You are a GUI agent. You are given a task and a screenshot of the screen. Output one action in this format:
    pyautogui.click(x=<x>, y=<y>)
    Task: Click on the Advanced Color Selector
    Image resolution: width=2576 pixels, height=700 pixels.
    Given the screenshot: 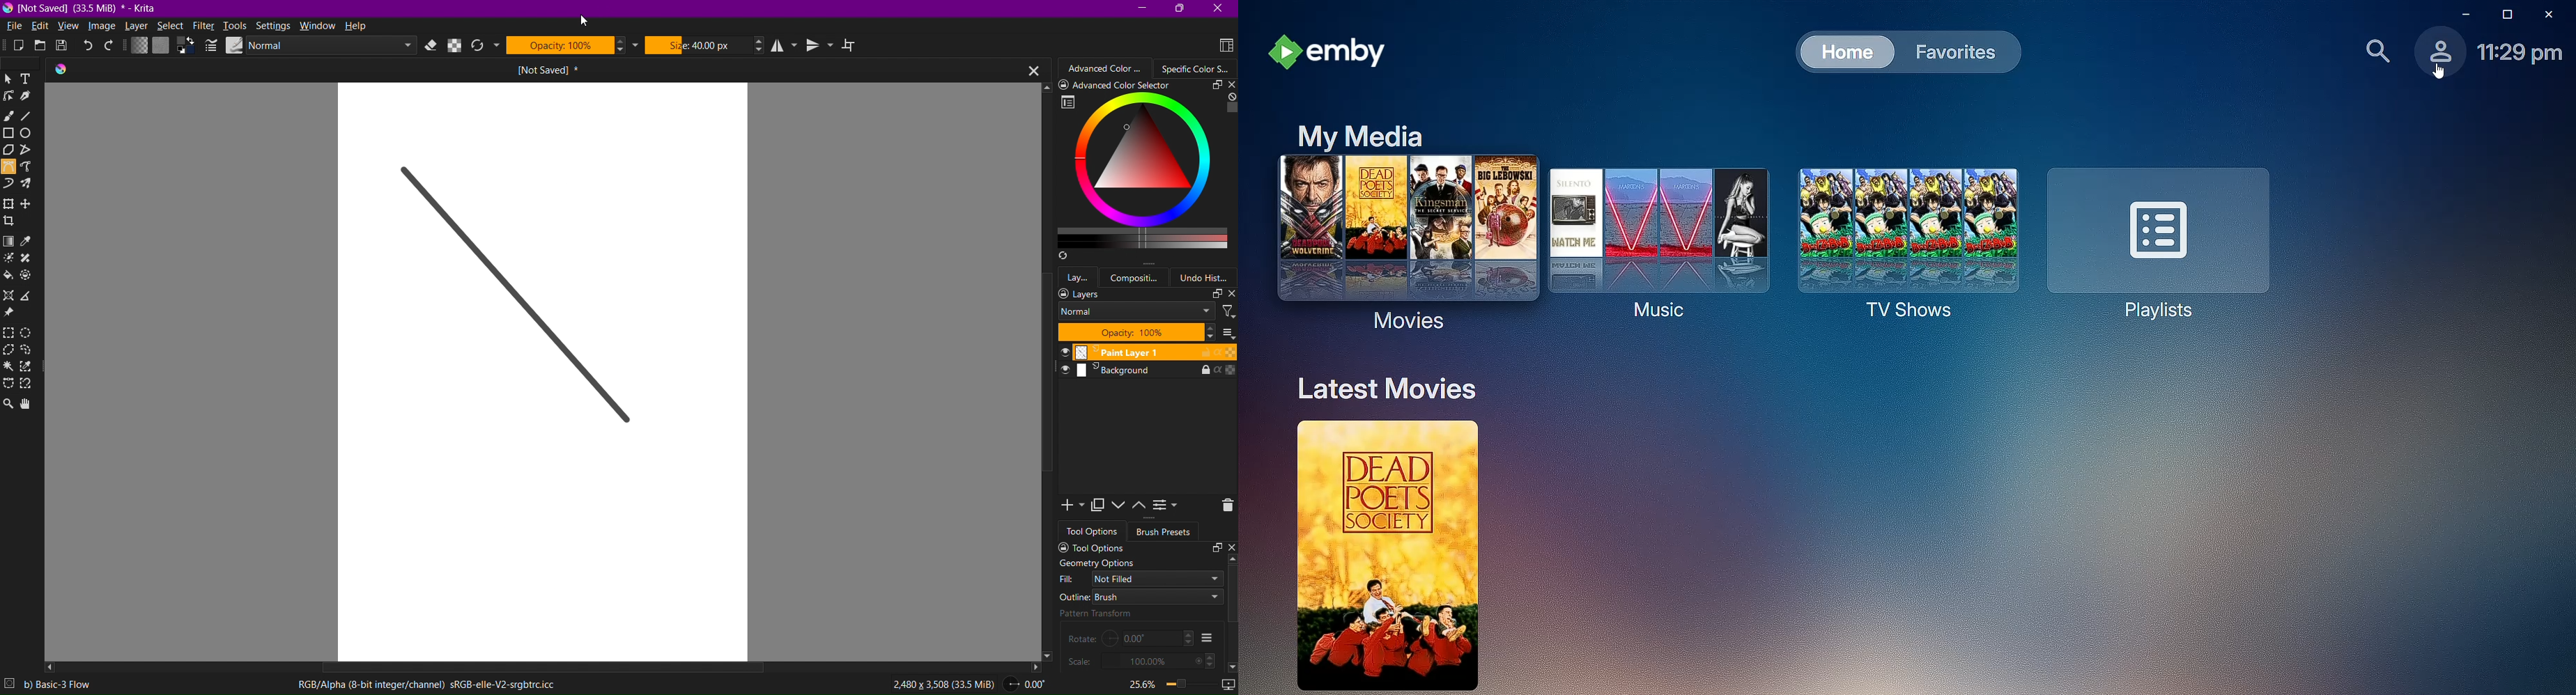 What is the action you would take?
    pyautogui.click(x=1108, y=68)
    